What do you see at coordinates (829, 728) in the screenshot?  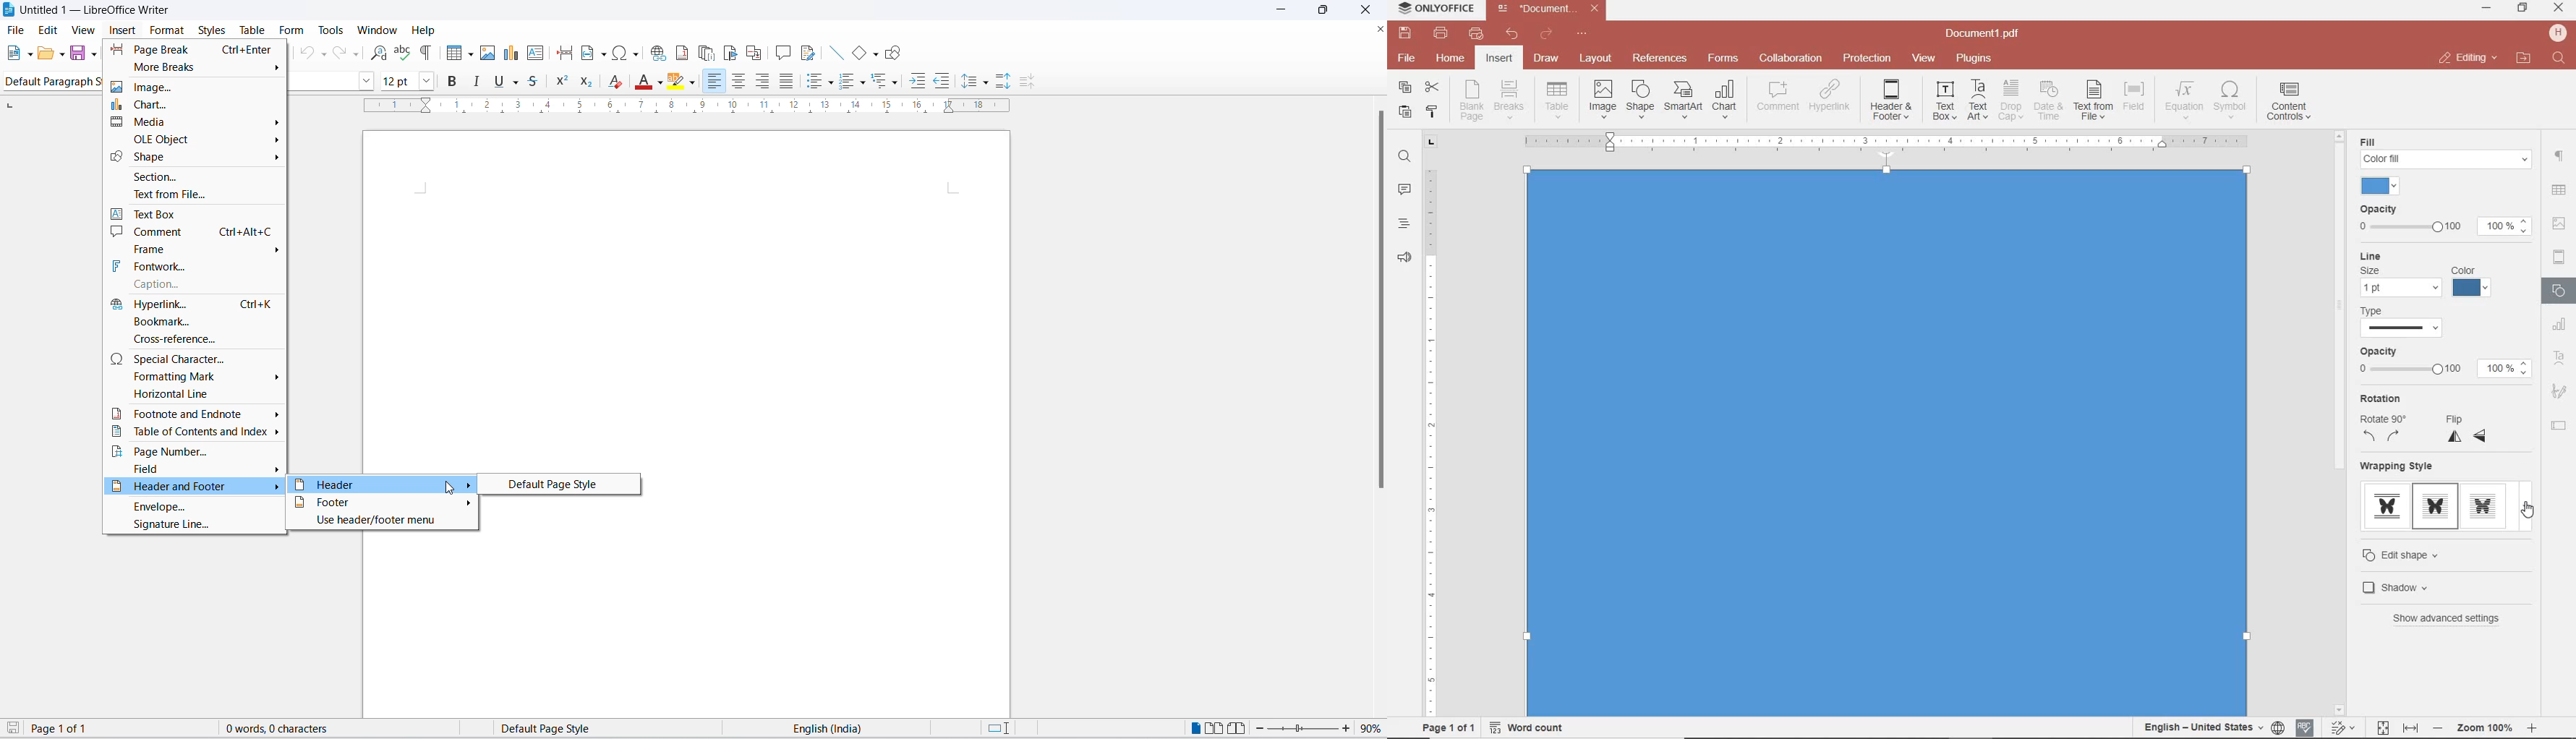 I see `text language` at bounding box center [829, 728].